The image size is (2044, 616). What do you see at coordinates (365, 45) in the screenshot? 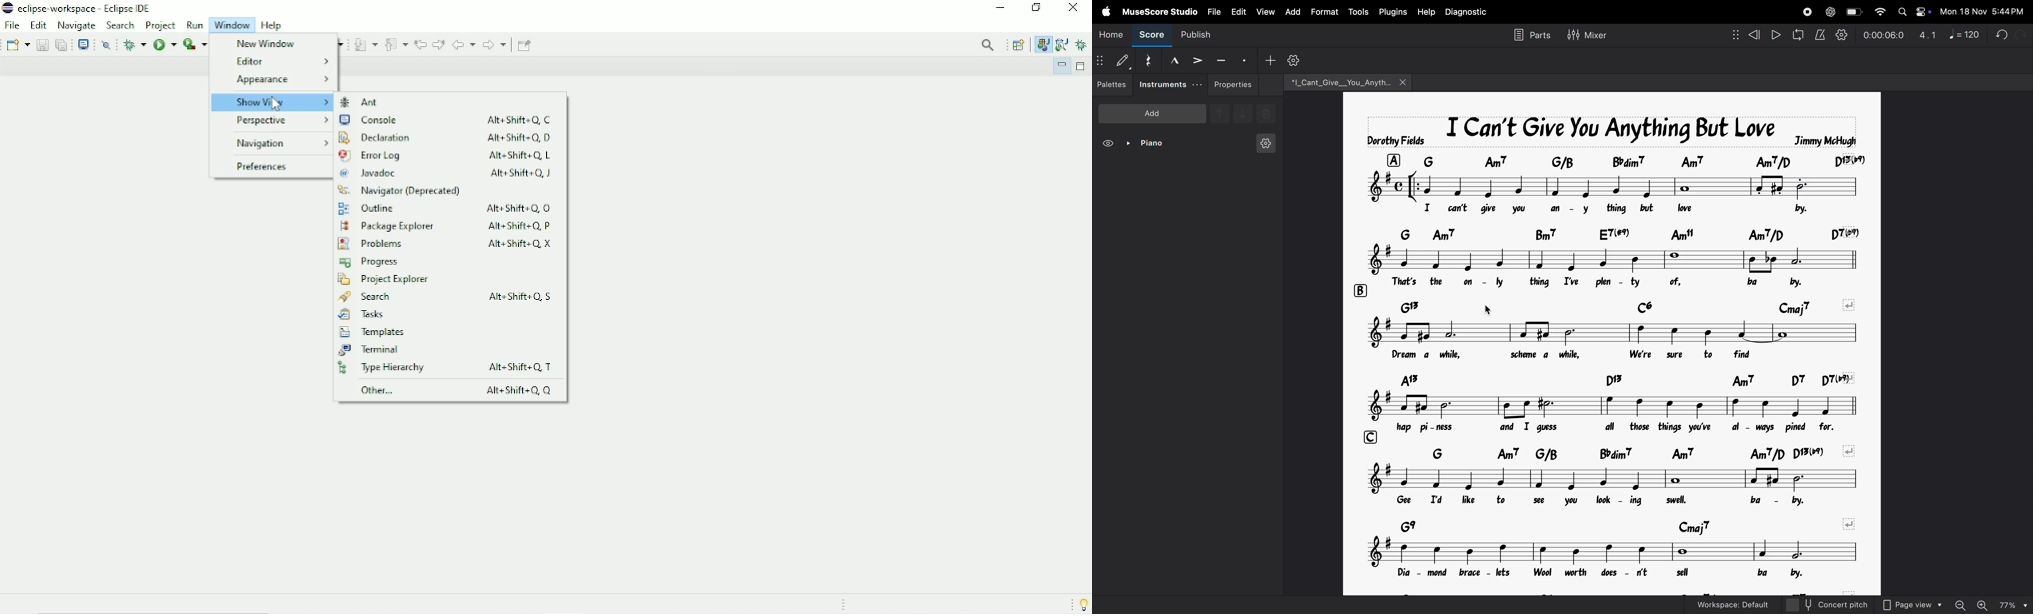
I see `Next Annotation` at bounding box center [365, 45].